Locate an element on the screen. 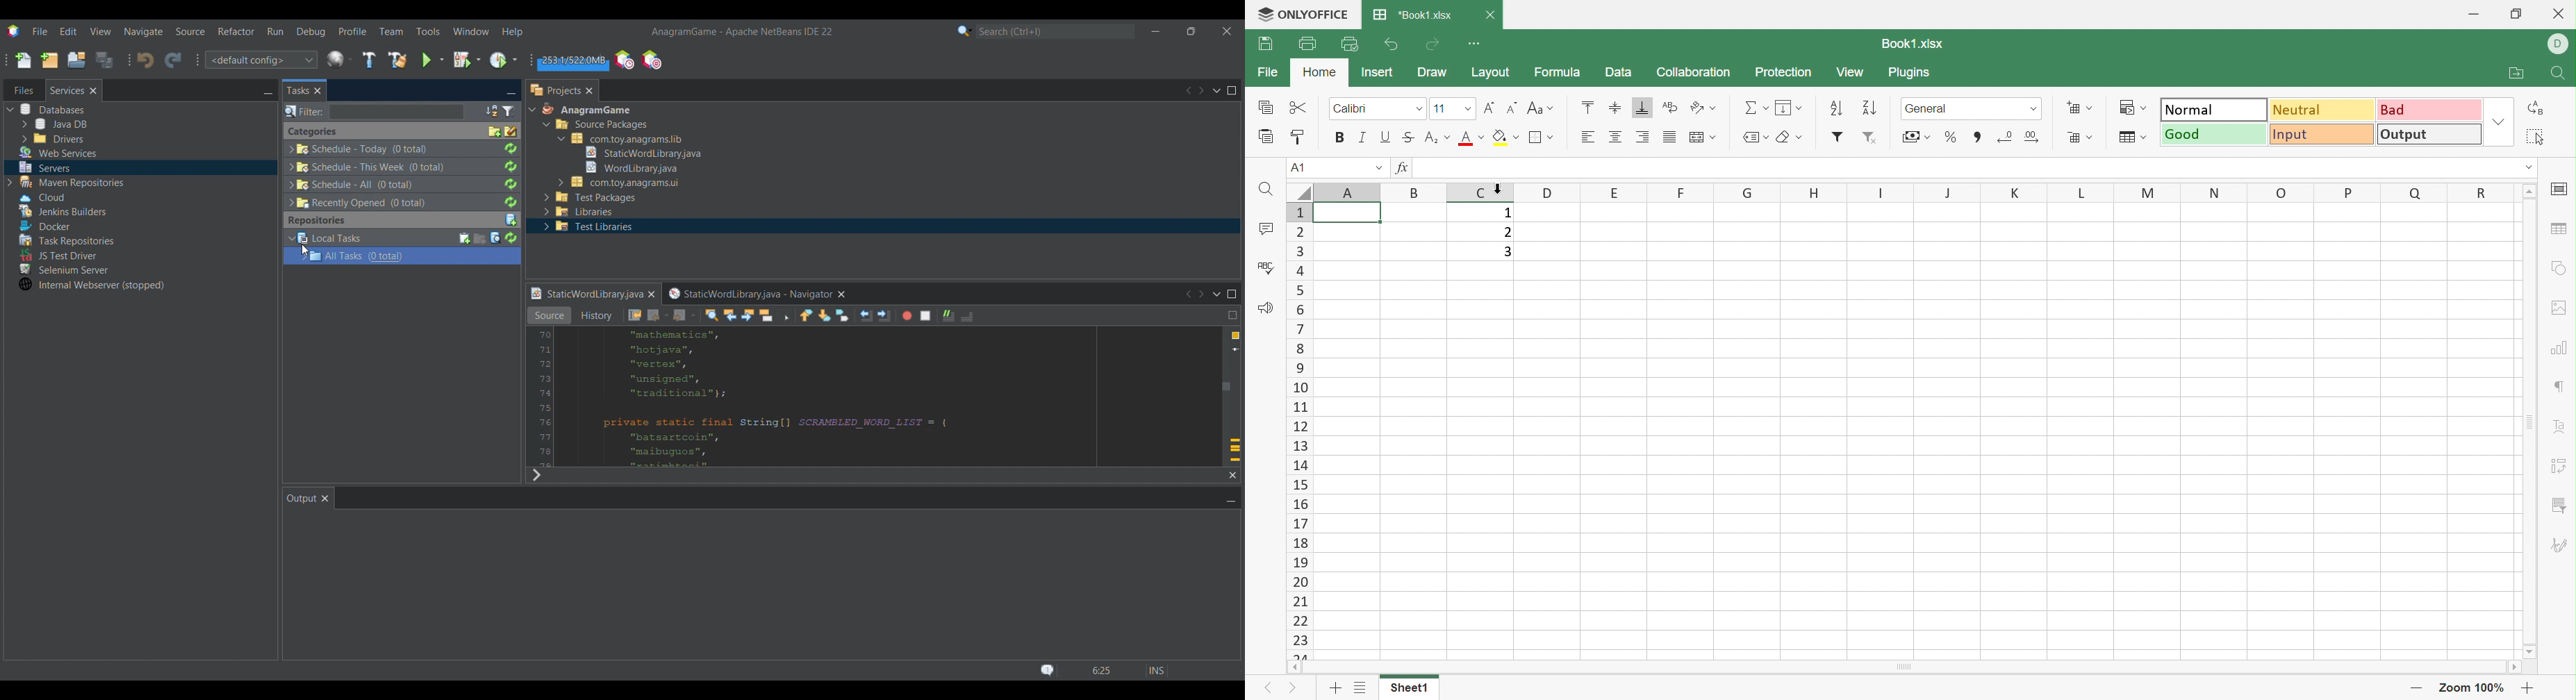  Customize Quick Access Toolbar is located at coordinates (1477, 42).